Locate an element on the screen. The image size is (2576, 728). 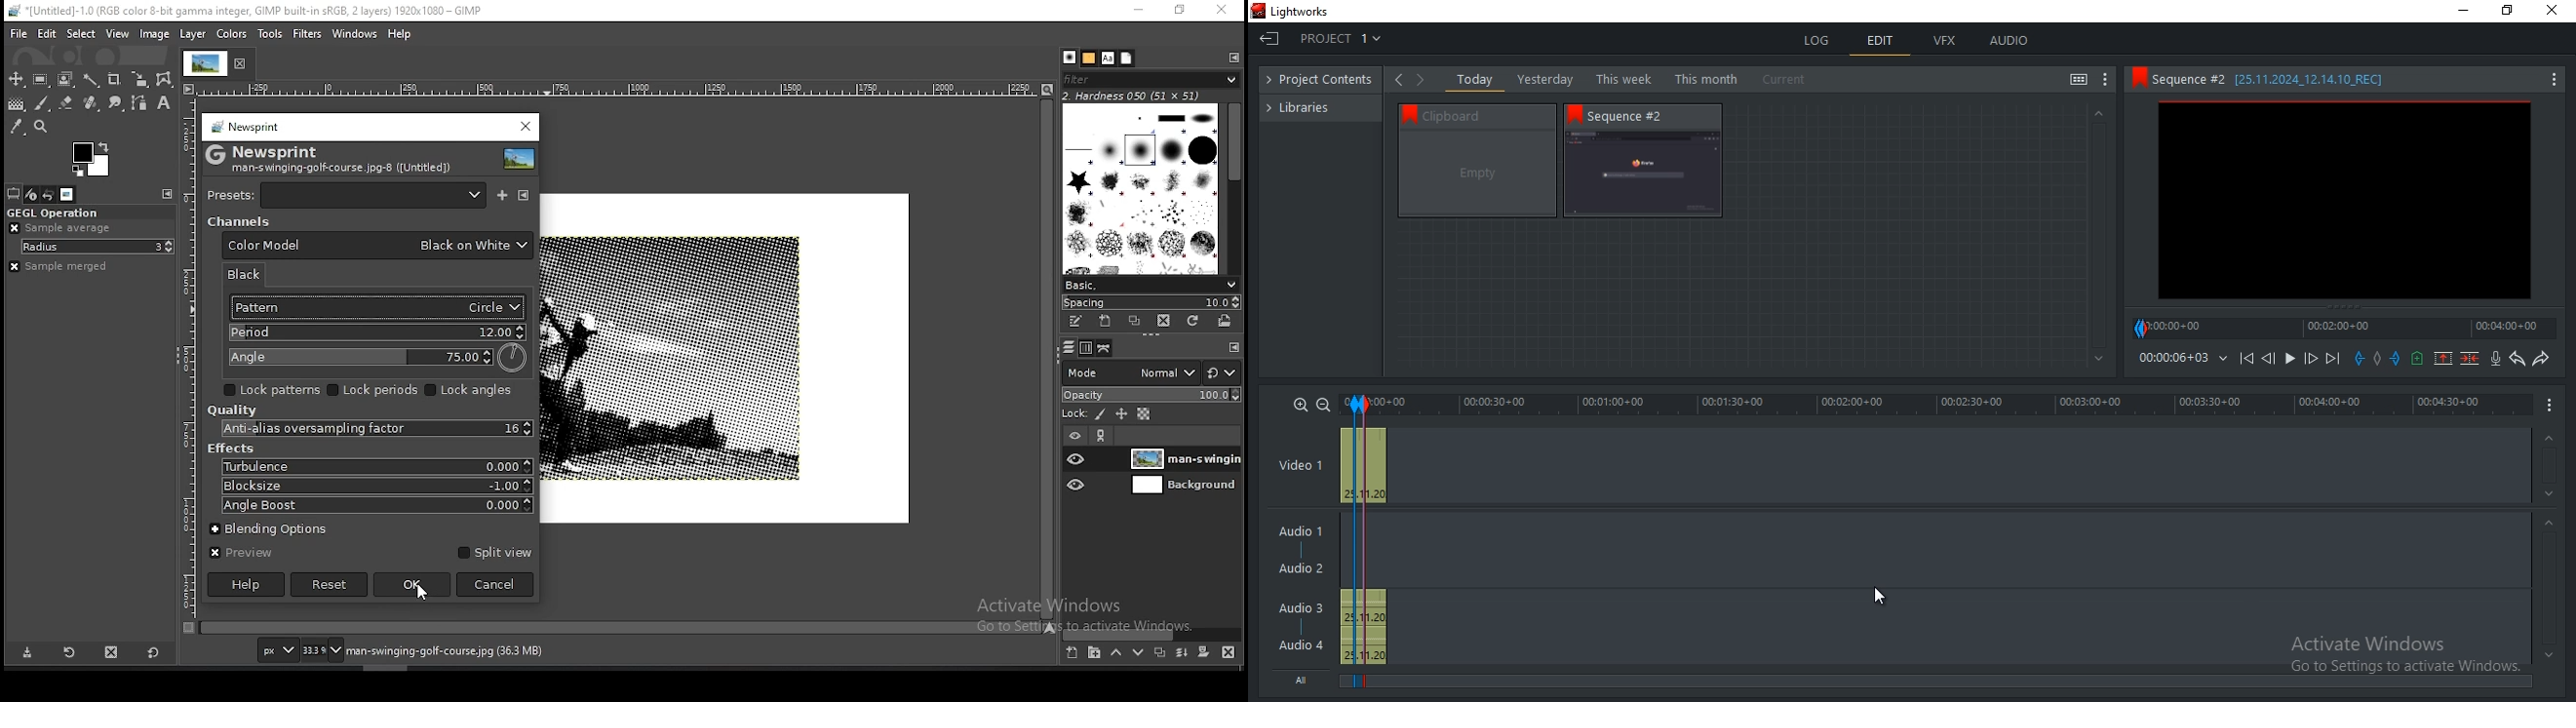
Navigate right options is located at coordinates (1424, 80).